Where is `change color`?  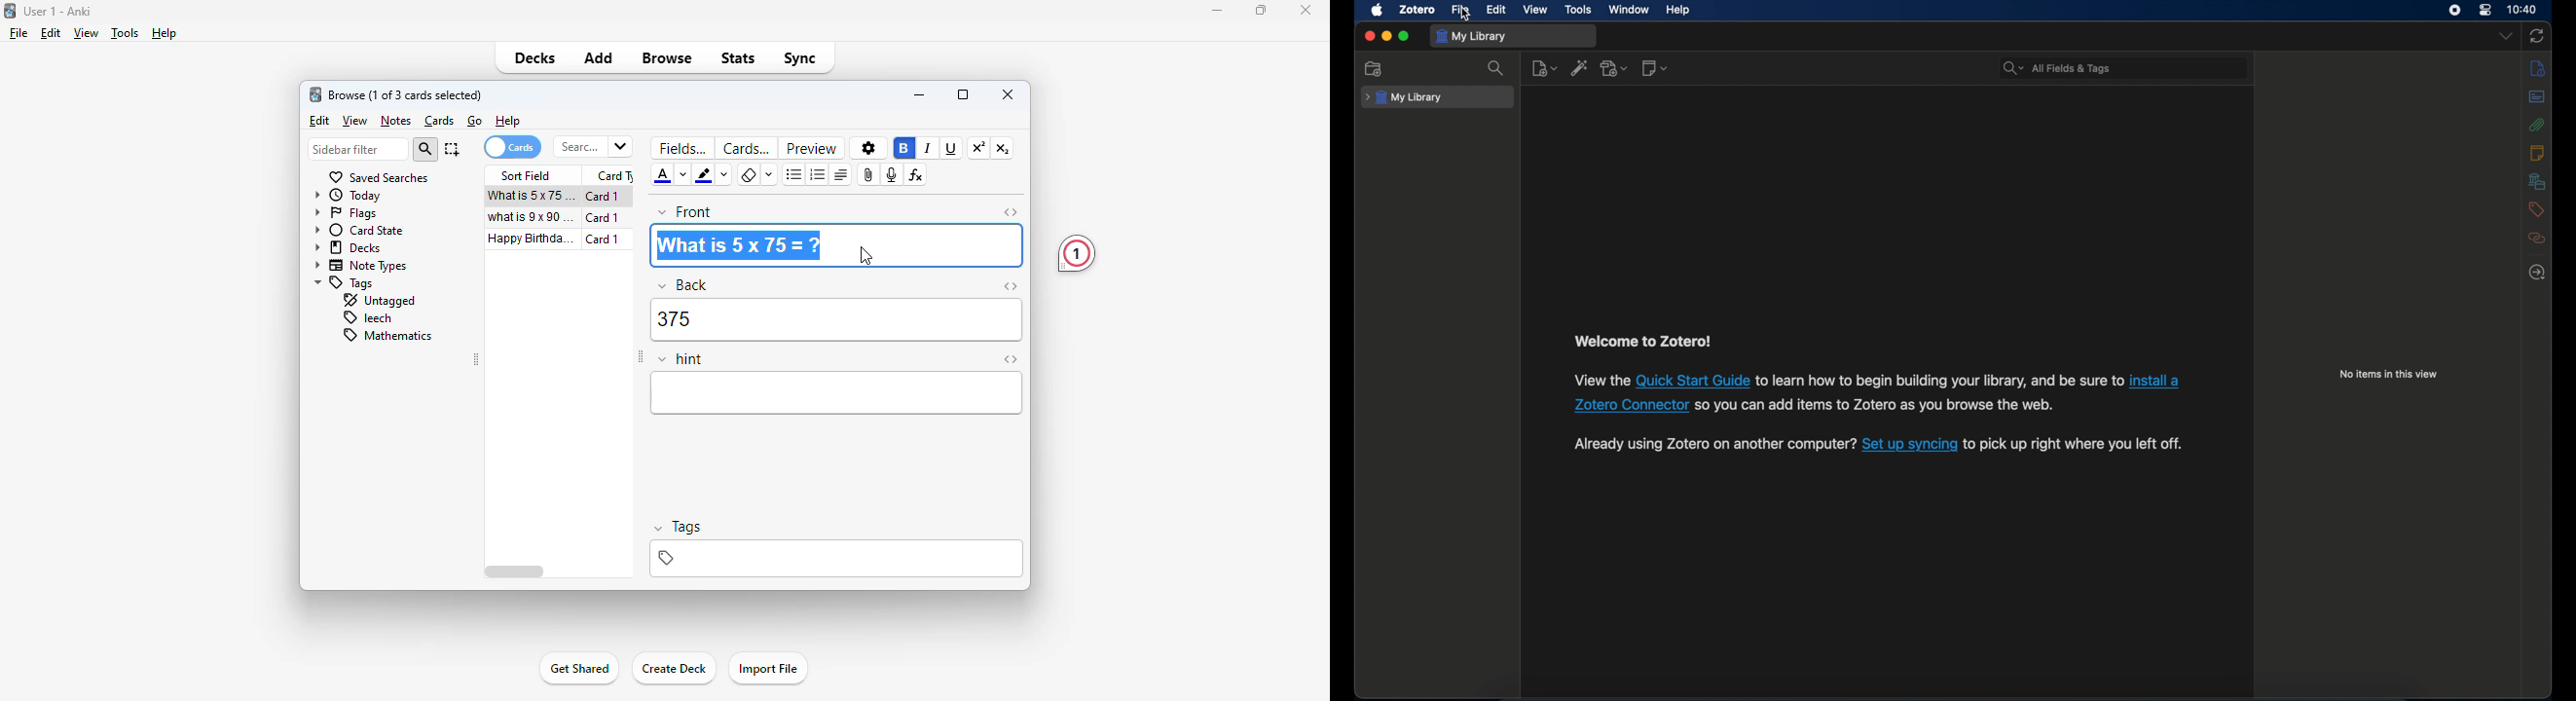 change color is located at coordinates (683, 176).